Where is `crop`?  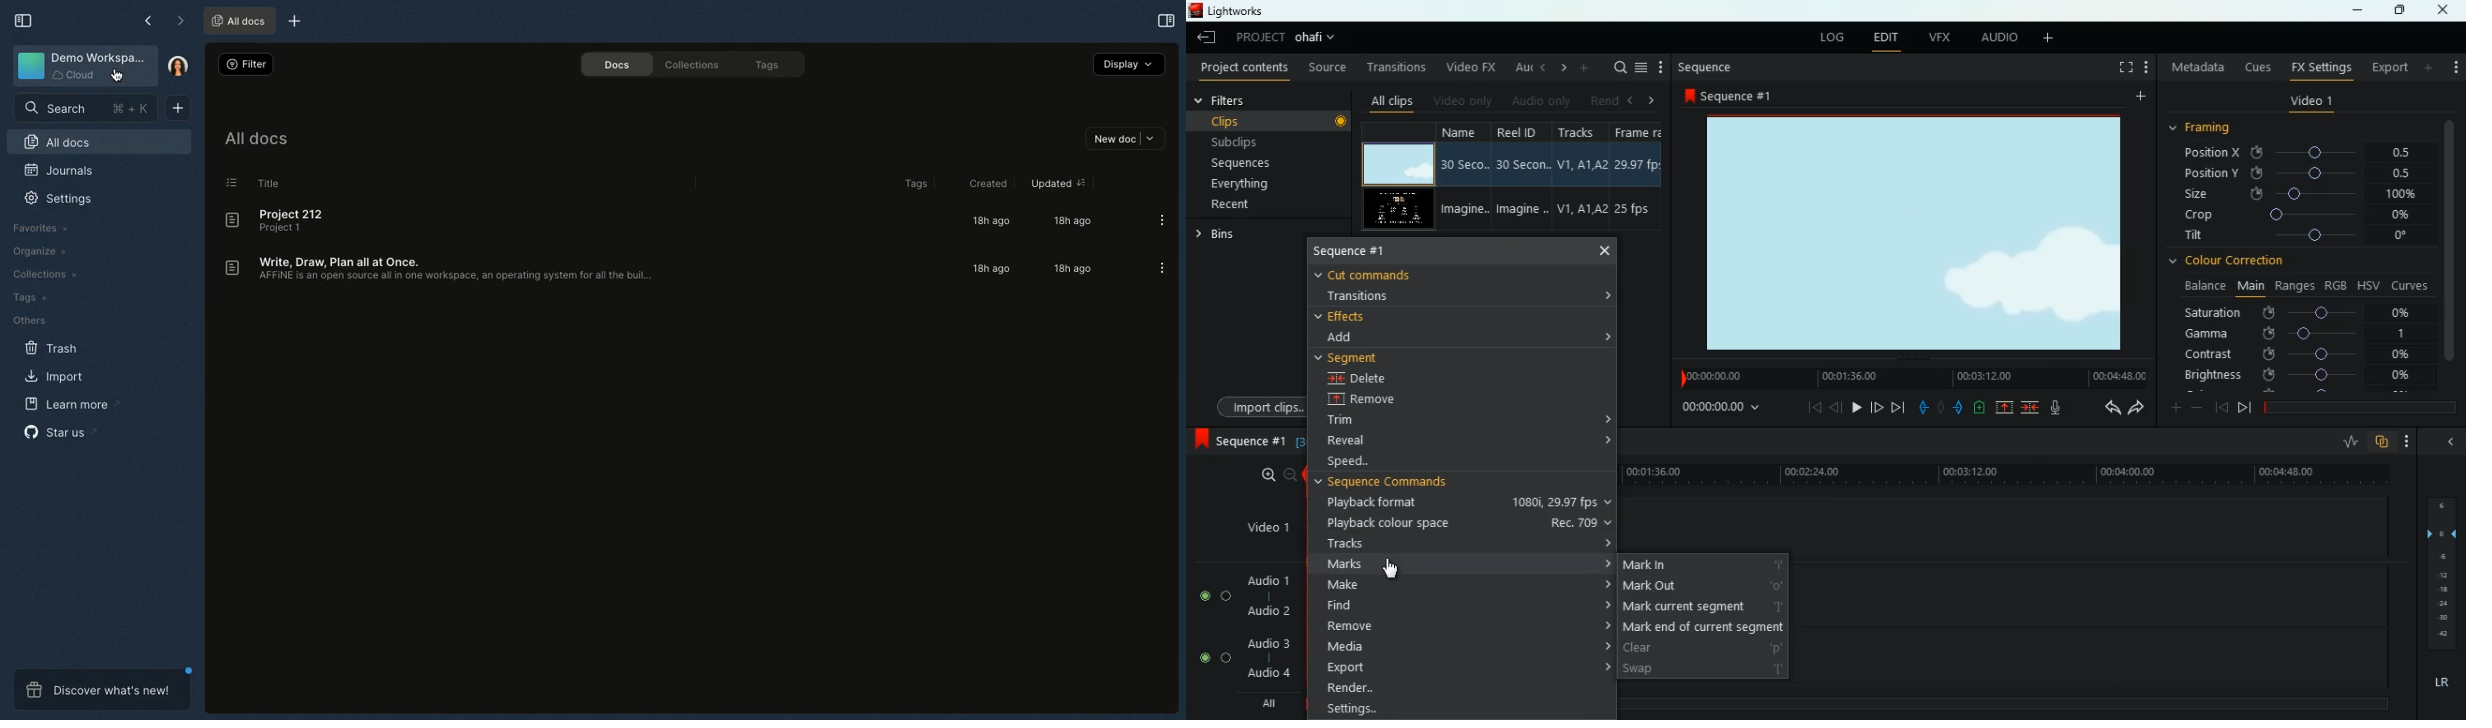 crop is located at coordinates (2295, 215).